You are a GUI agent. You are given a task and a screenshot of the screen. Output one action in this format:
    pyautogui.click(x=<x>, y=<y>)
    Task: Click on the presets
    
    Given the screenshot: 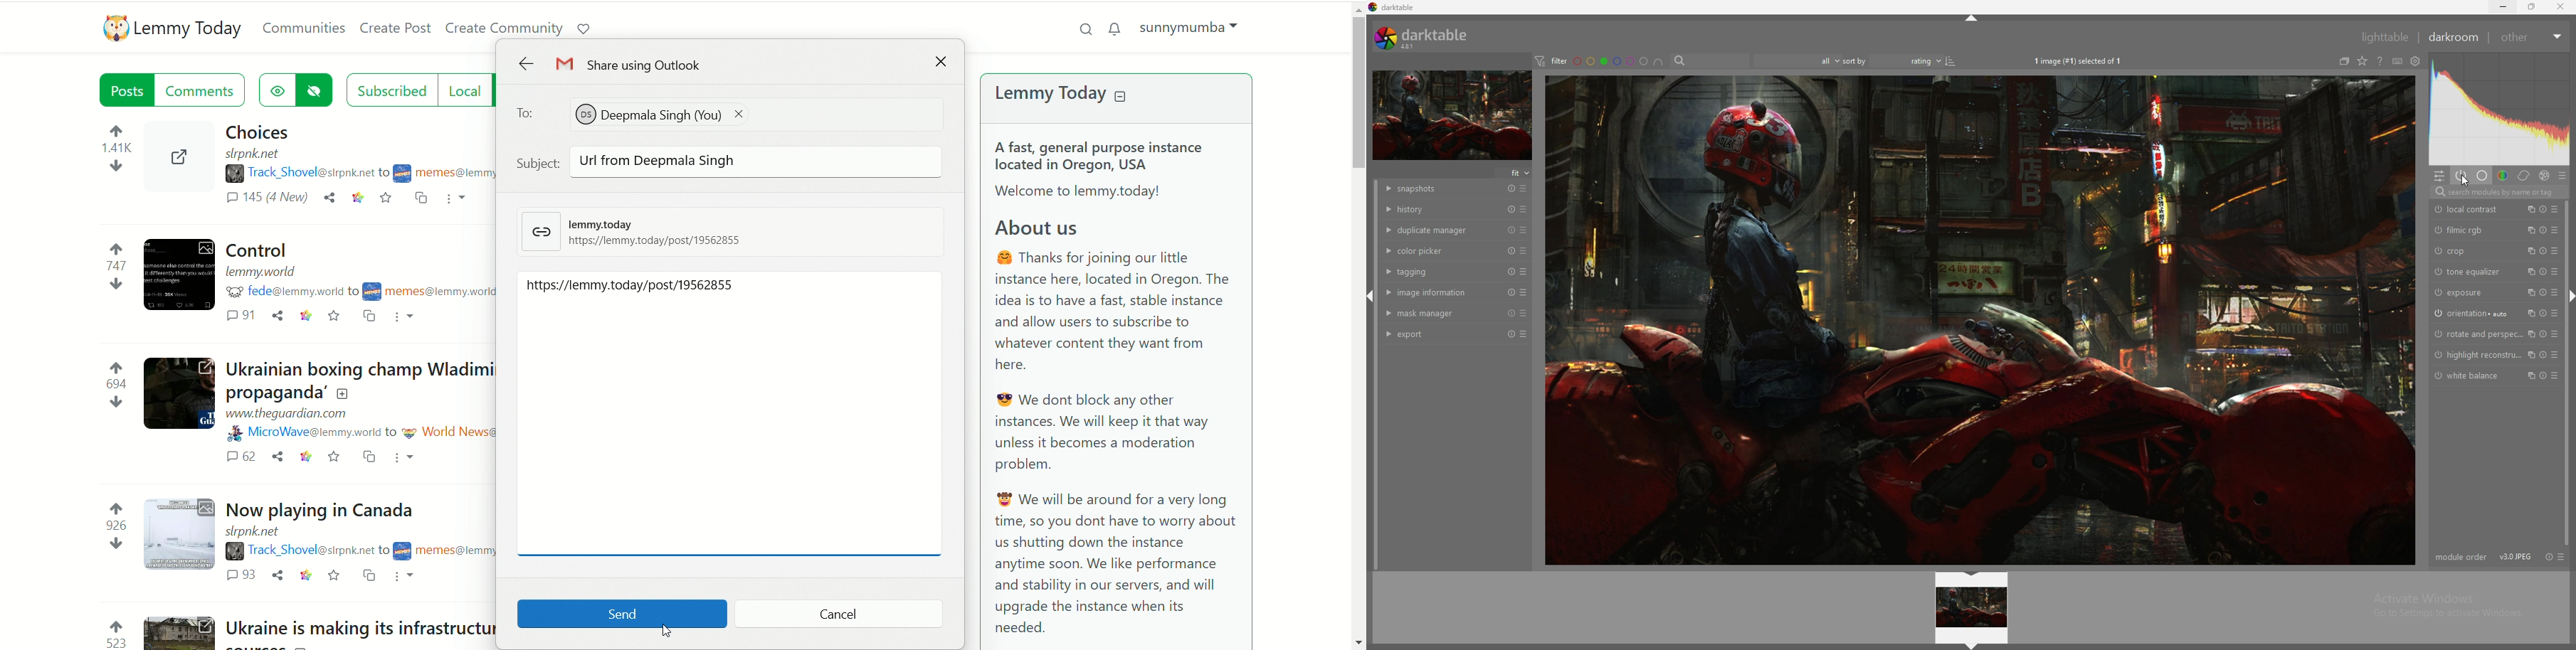 What is the action you would take?
    pyautogui.click(x=2556, y=313)
    